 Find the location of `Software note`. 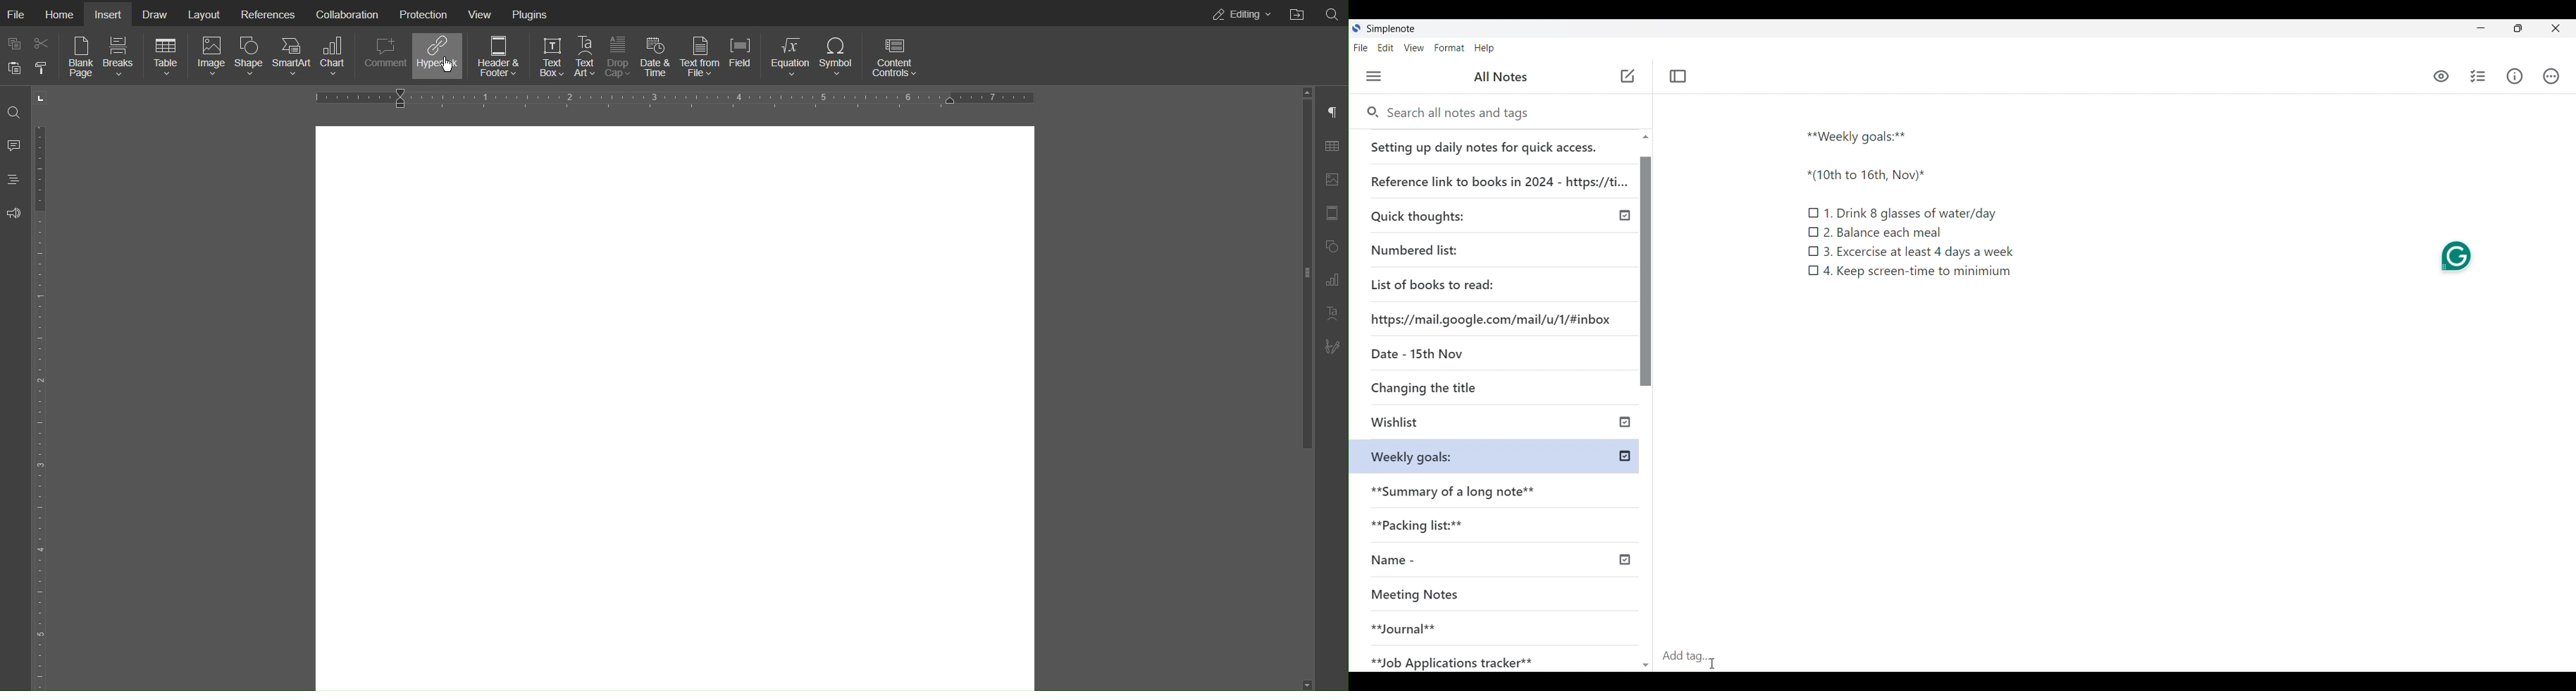

Software note is located at coordinates (1393, 29).